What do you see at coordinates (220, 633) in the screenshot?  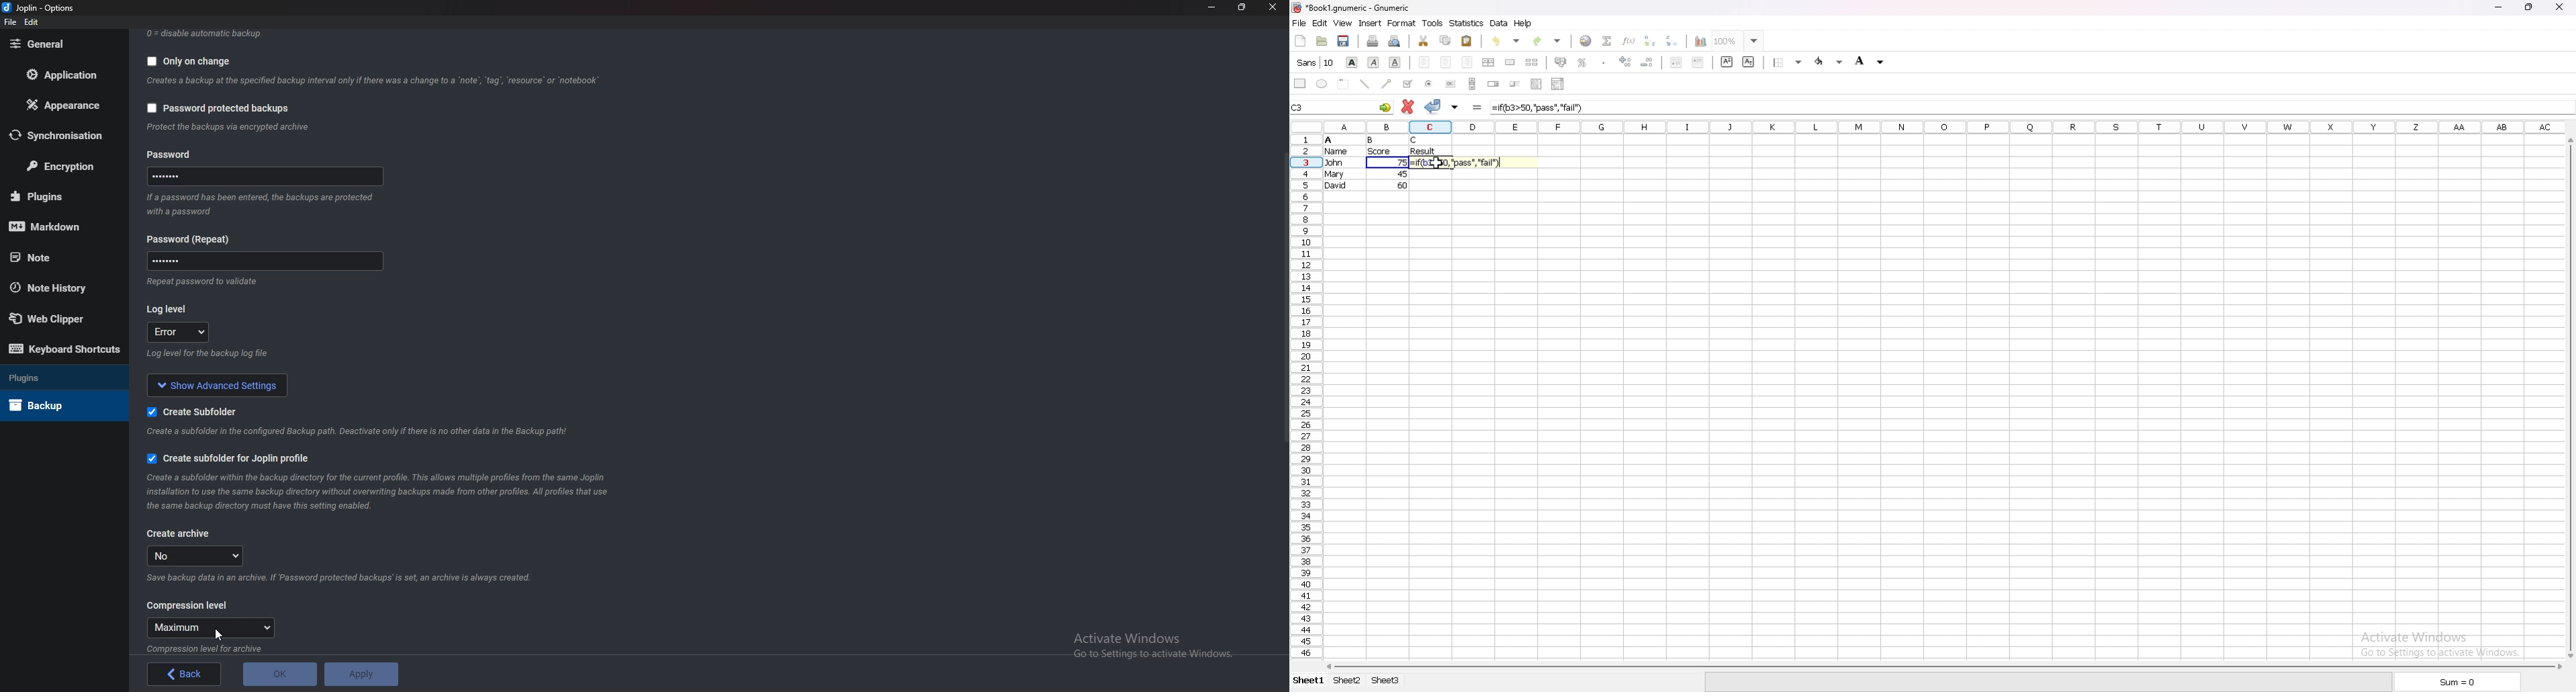 I see `Cursor` at bounding box center [220, 633].